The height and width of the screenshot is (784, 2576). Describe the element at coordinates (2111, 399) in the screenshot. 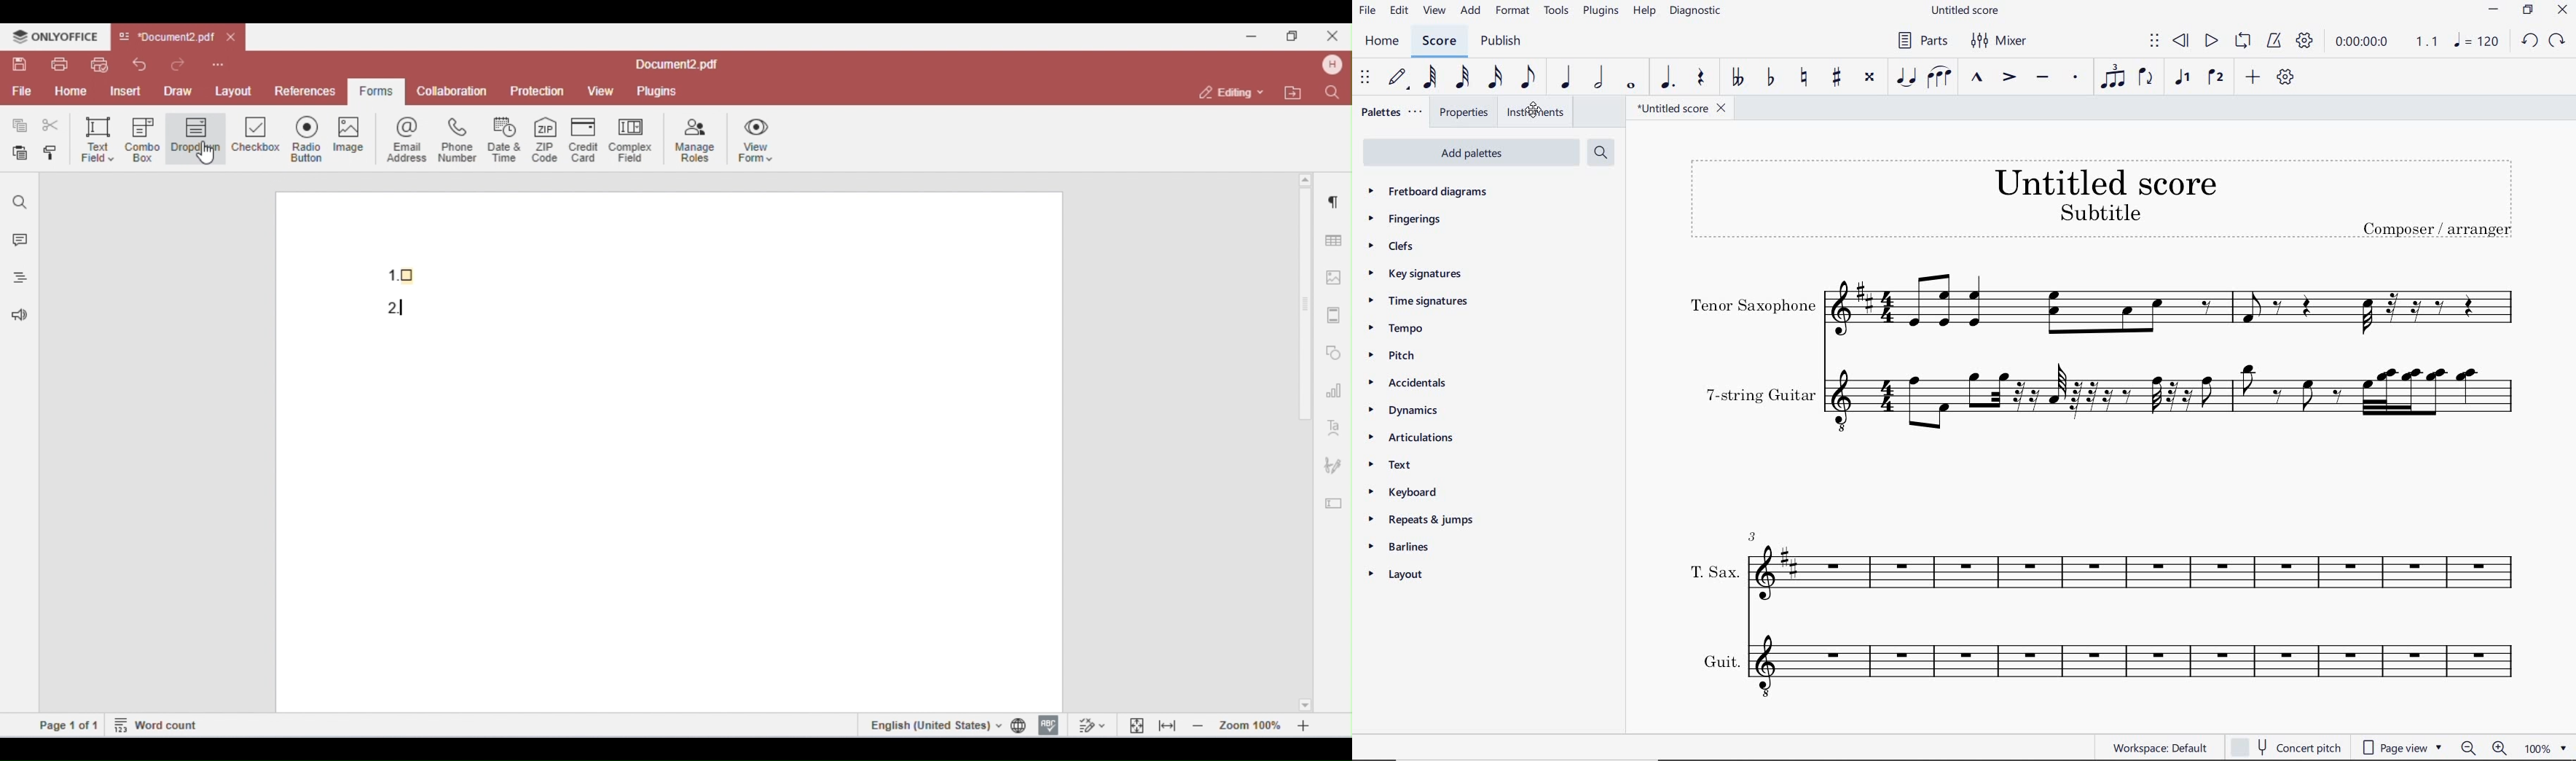

I see `INSTRUMENT: 7-STRING GUITAR` at that location.